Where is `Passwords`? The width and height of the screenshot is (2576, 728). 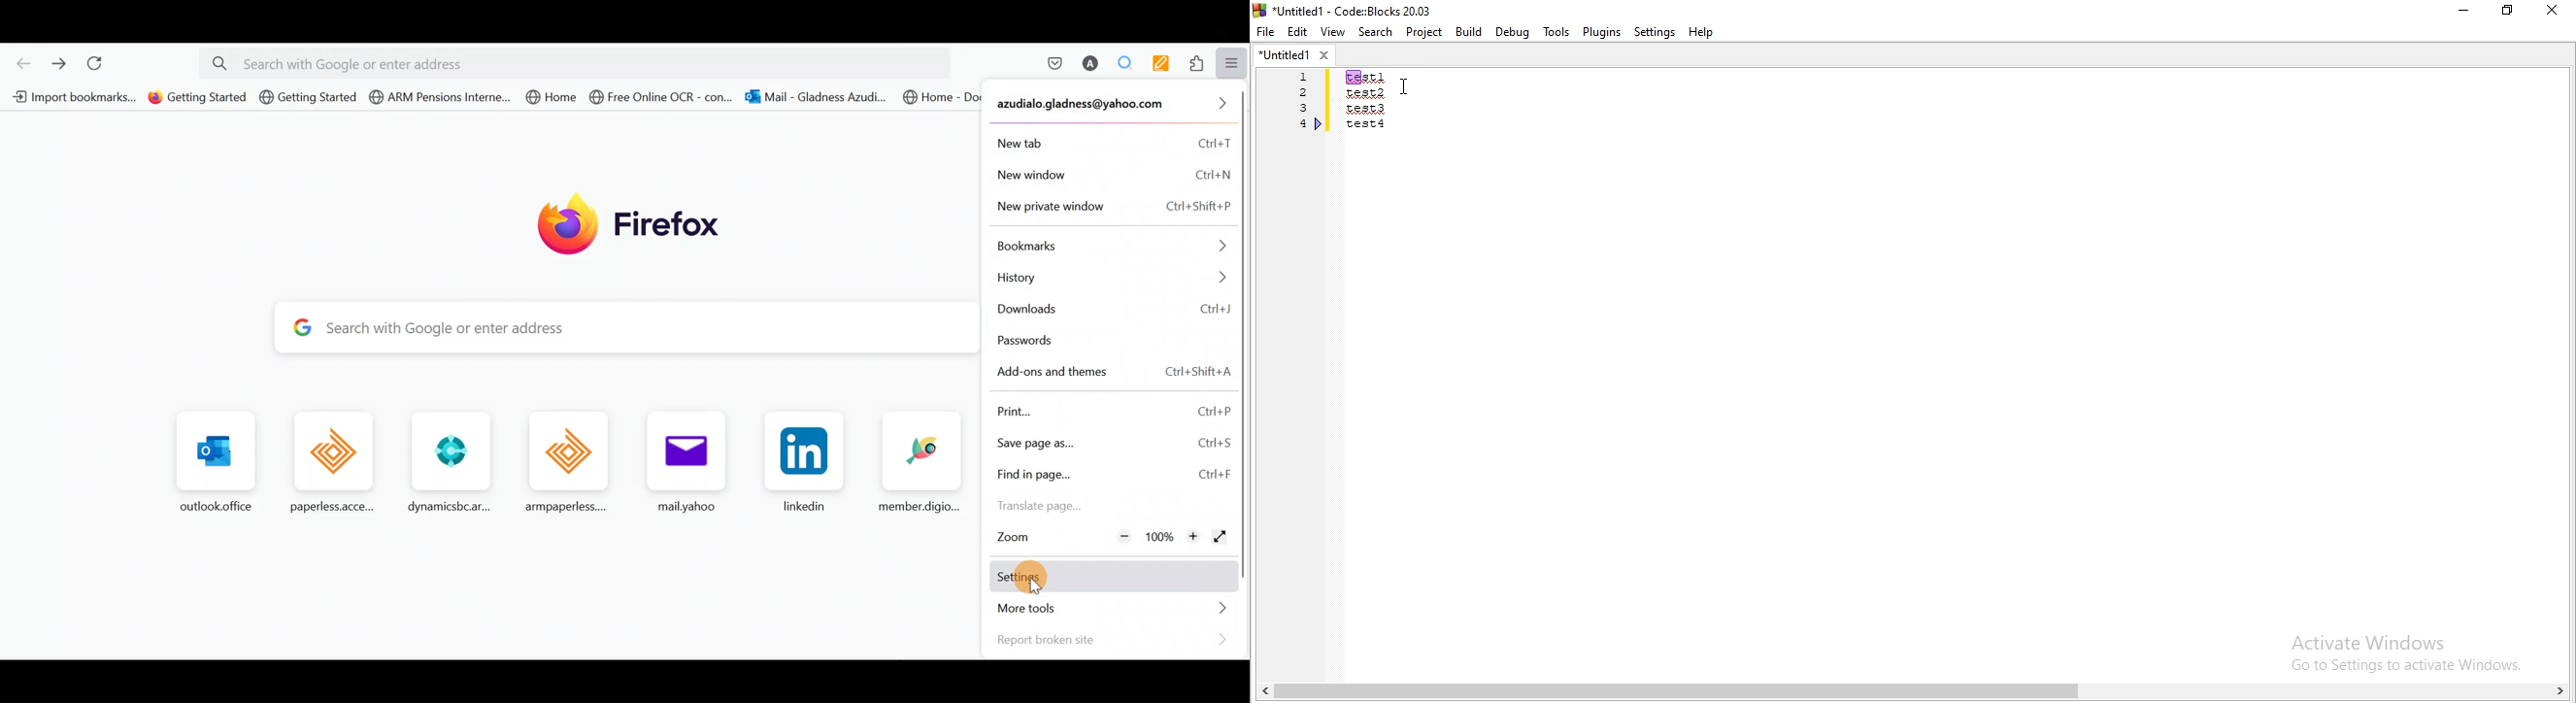 Passwords is located at coordinates (1028, 341).